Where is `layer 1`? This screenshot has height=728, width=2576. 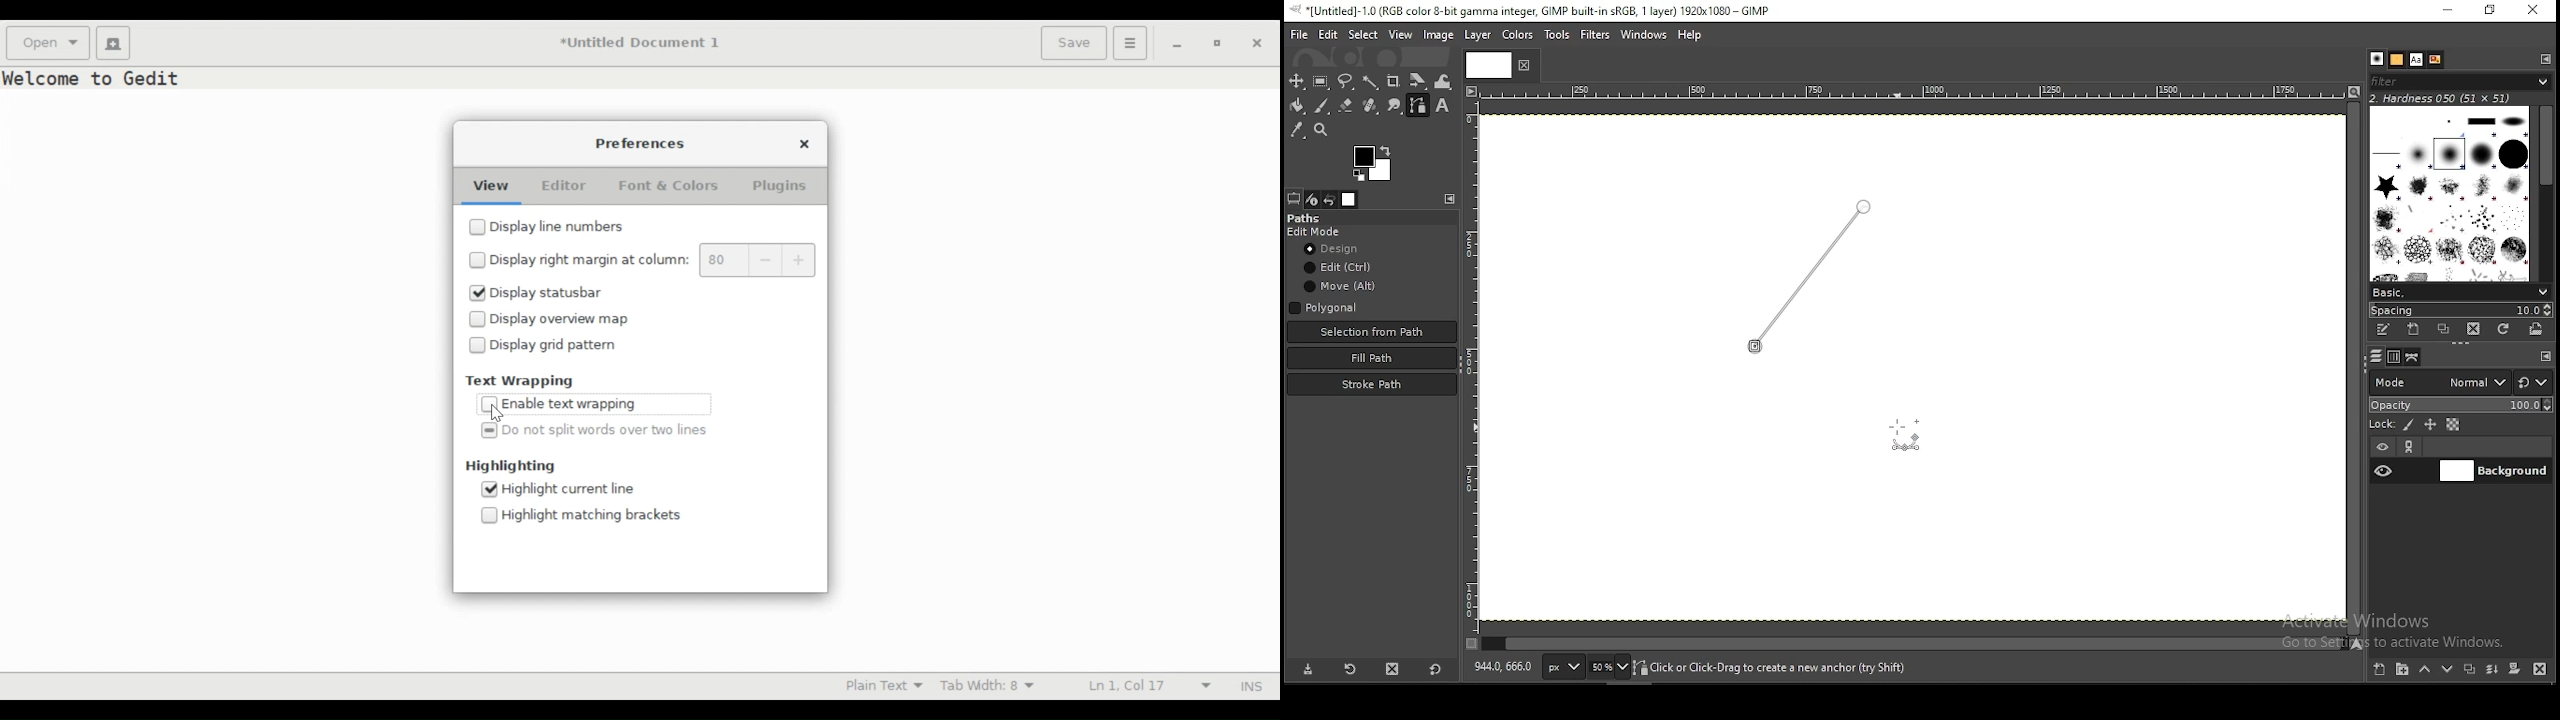
layer 1 is located at coordinates (2493, 471).